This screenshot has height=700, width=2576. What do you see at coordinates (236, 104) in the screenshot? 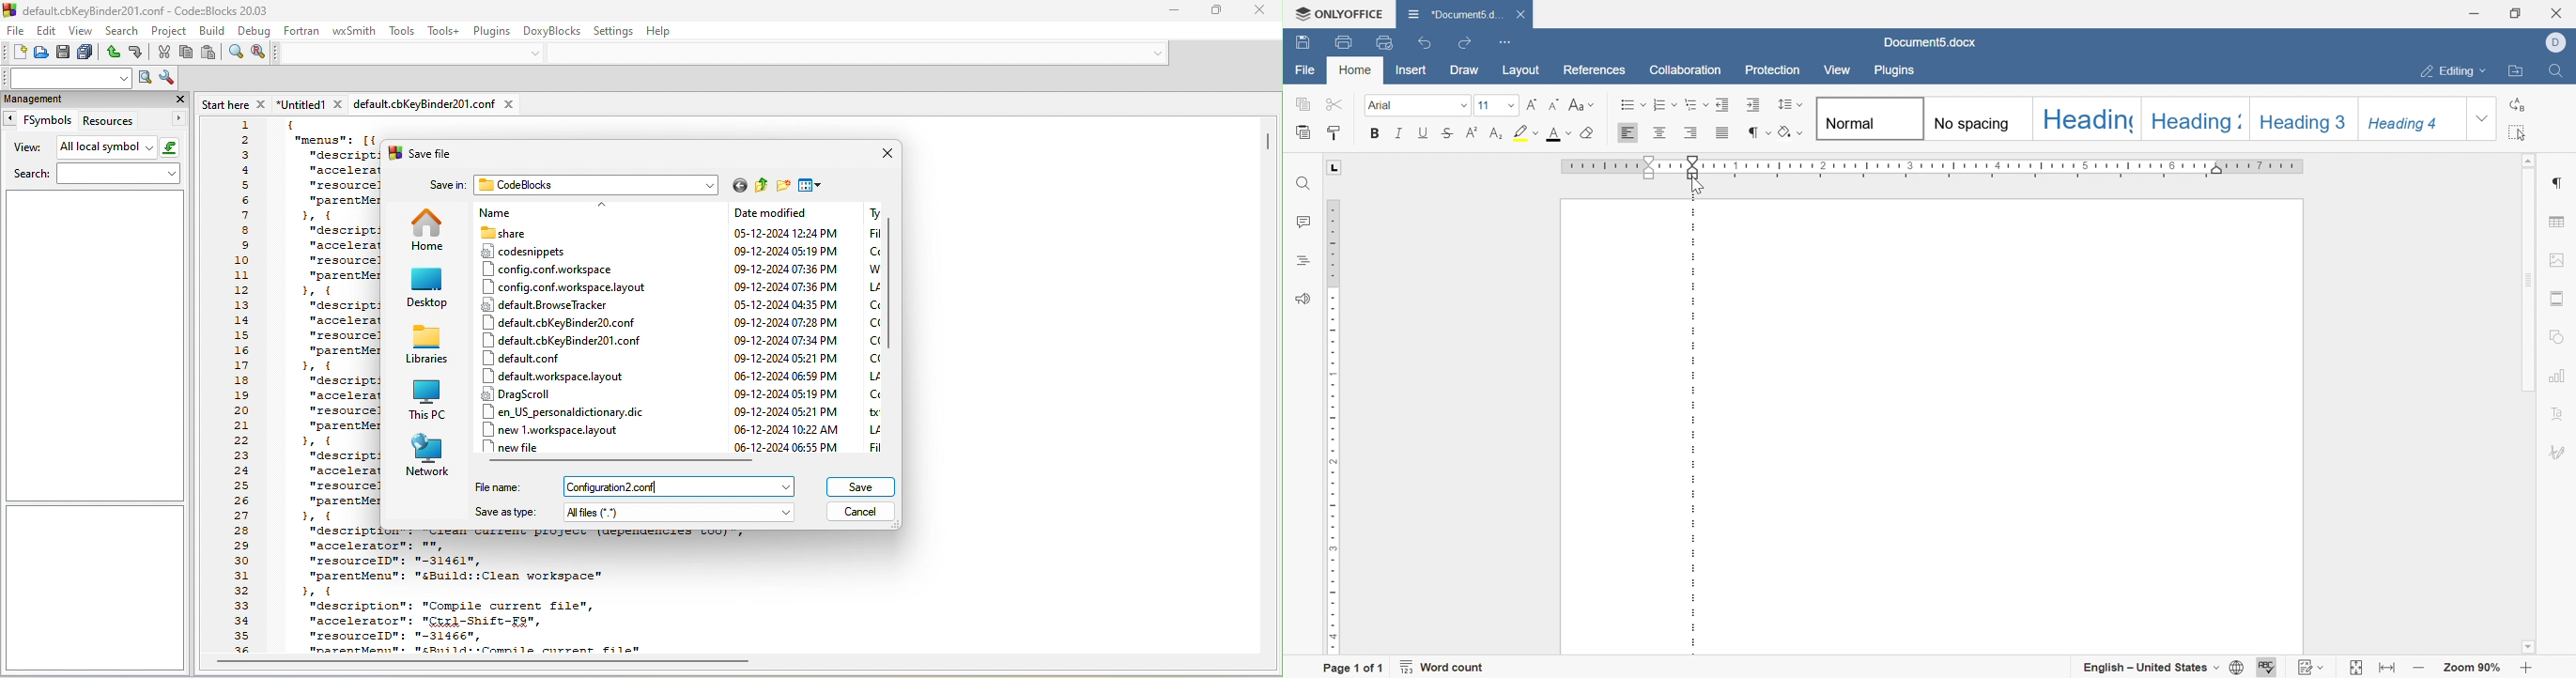
I see `start here` at bounding box center [236, 104].